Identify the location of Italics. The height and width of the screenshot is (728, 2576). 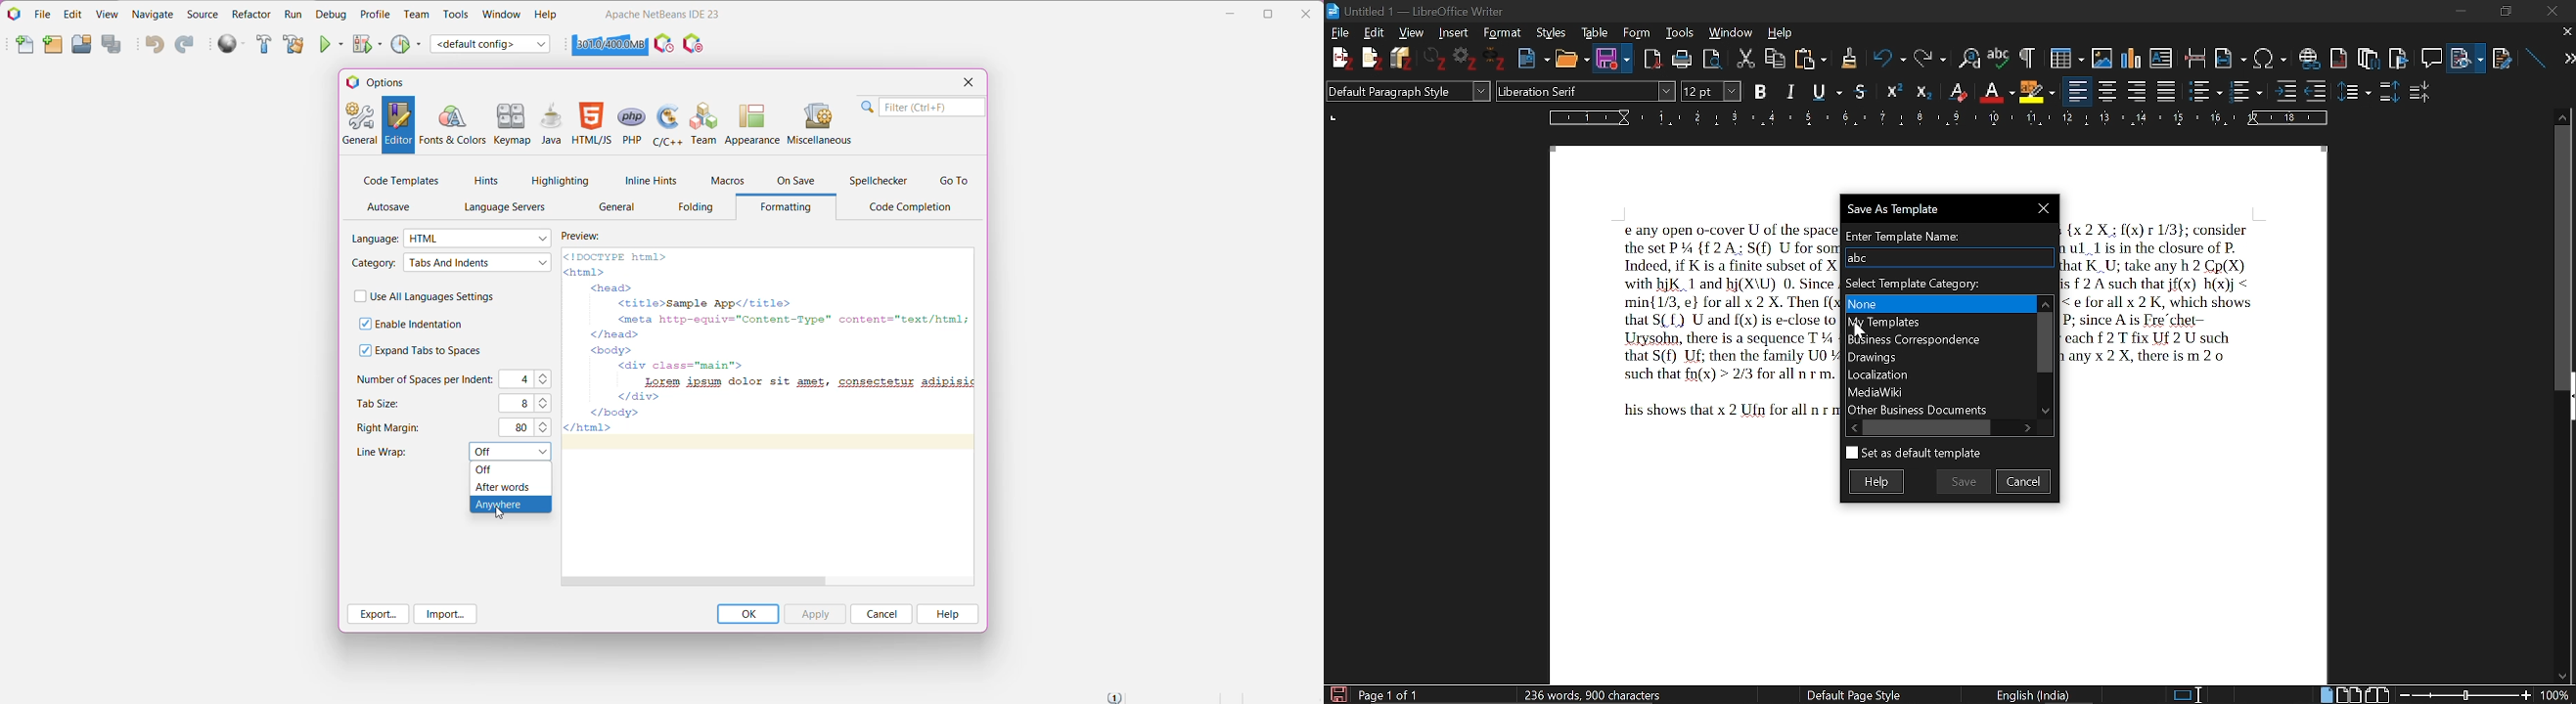
(1791, 90).